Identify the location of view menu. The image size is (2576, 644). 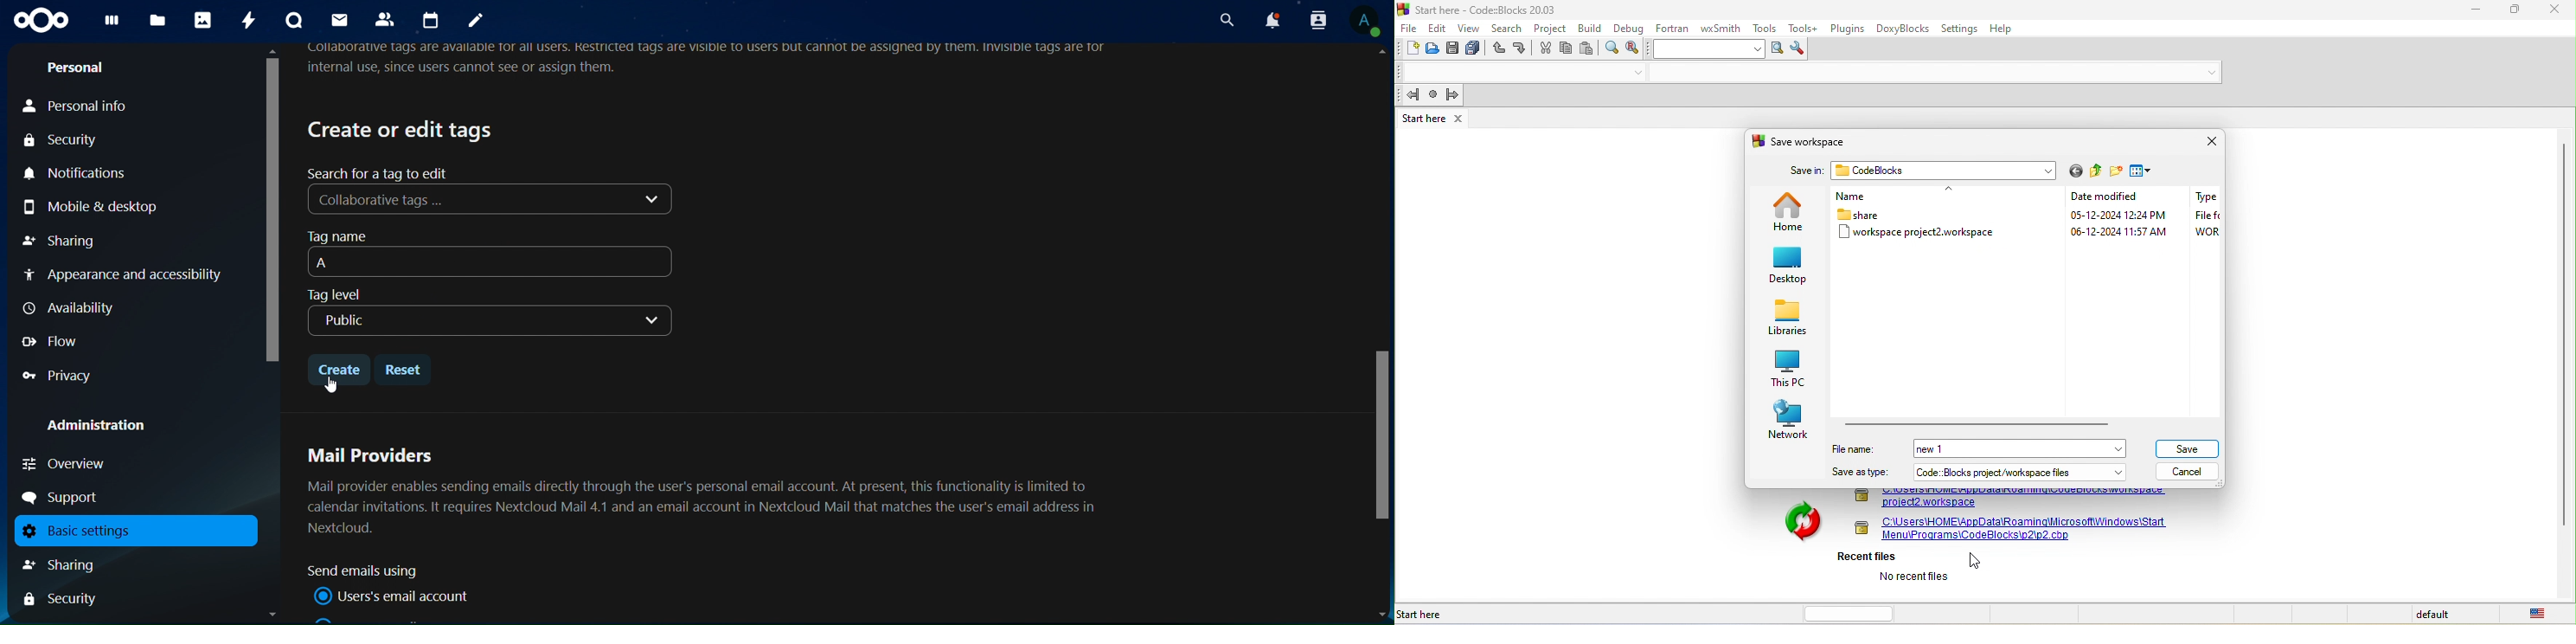
(2144, 171).